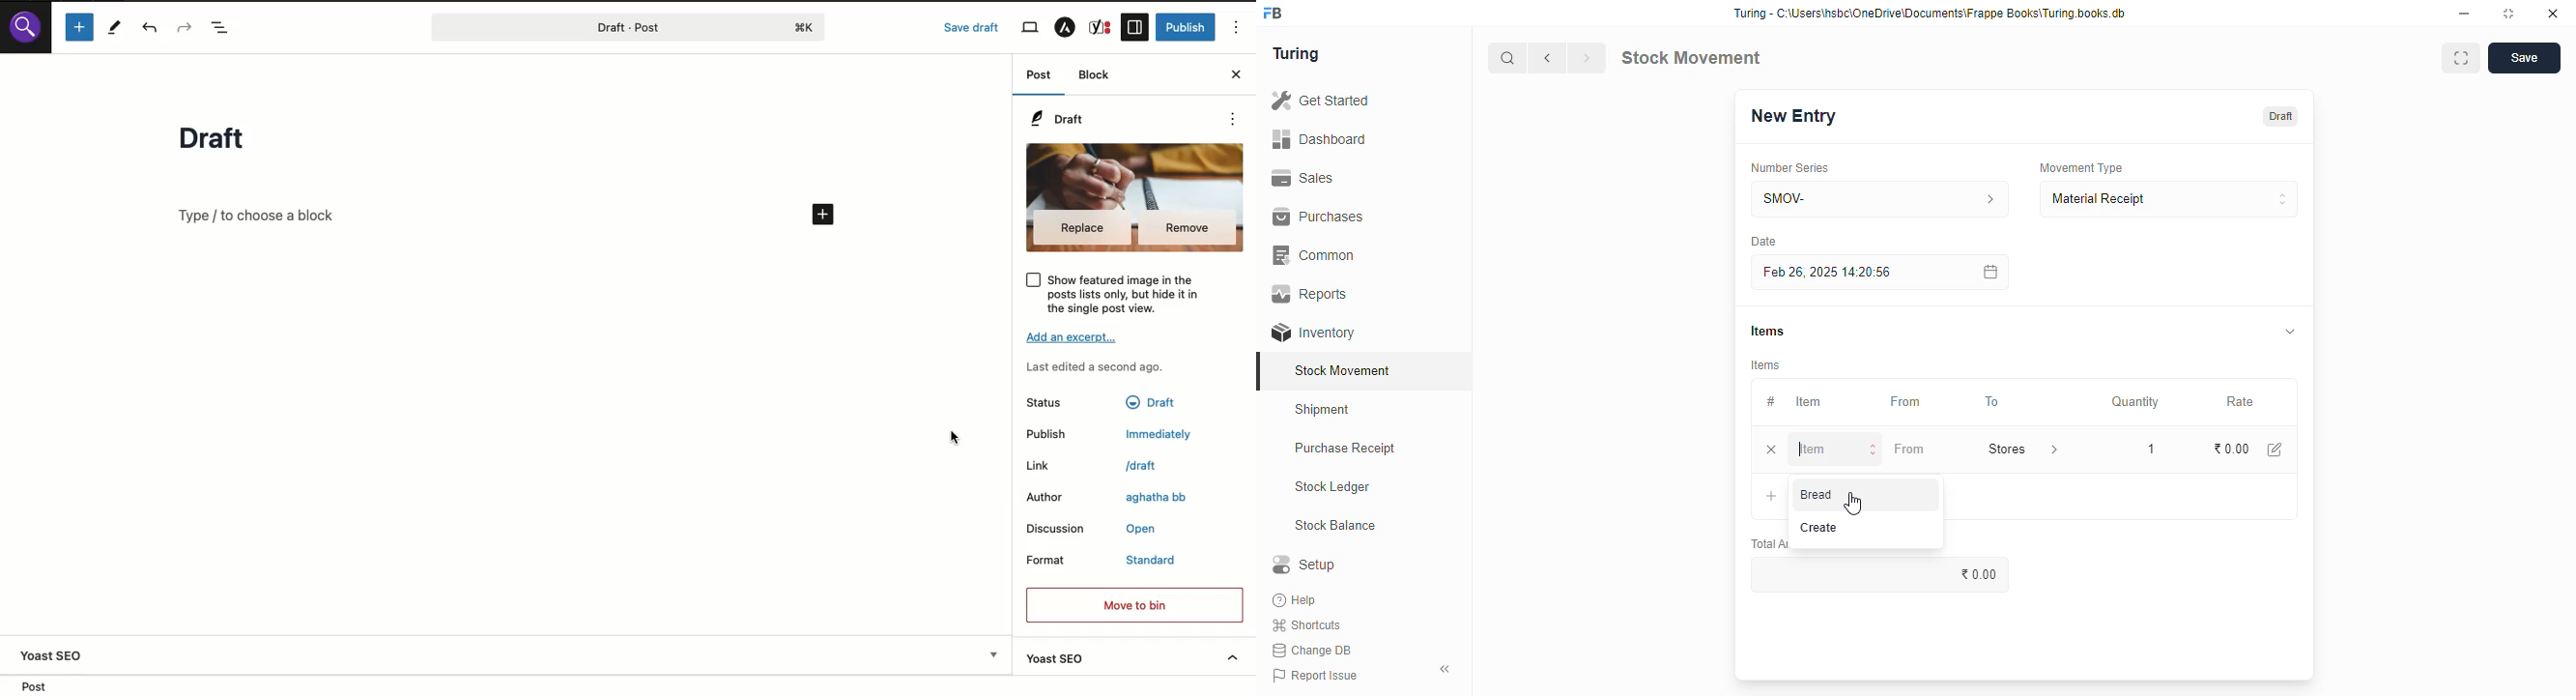  I want to click on add, so click(1772, 497).